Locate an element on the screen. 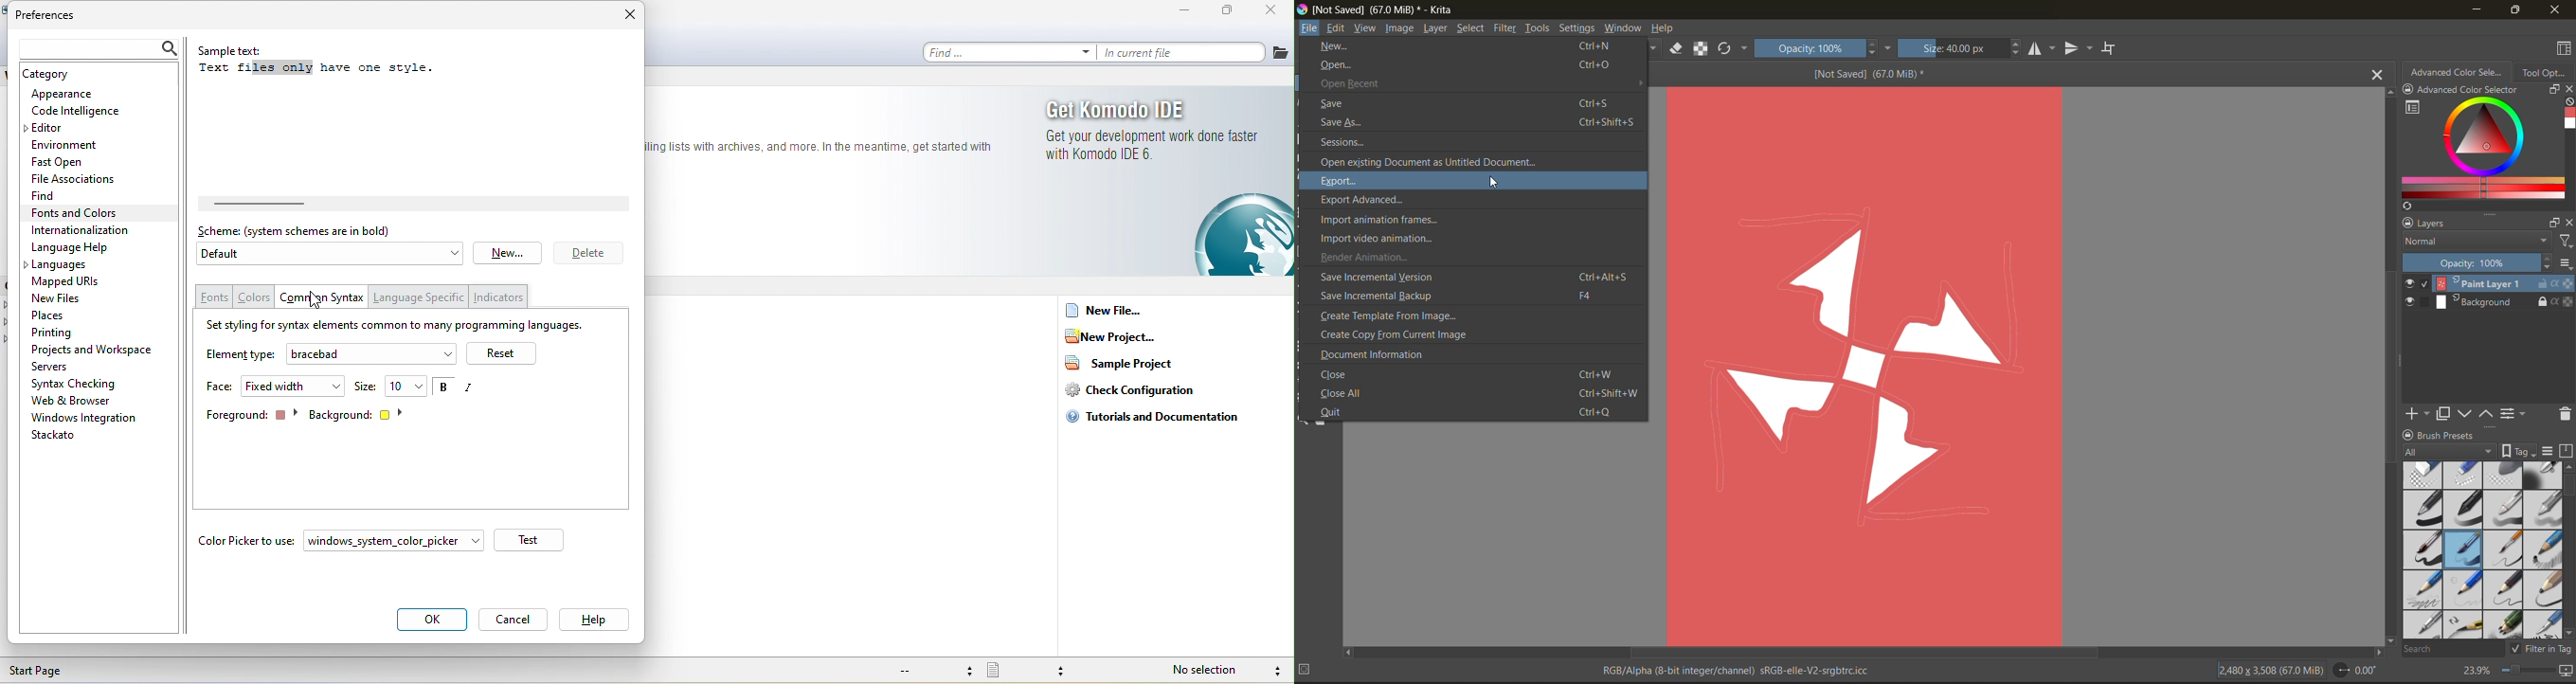 The image size is (2576, 700). float docker is located at coordinates (2556, 222).